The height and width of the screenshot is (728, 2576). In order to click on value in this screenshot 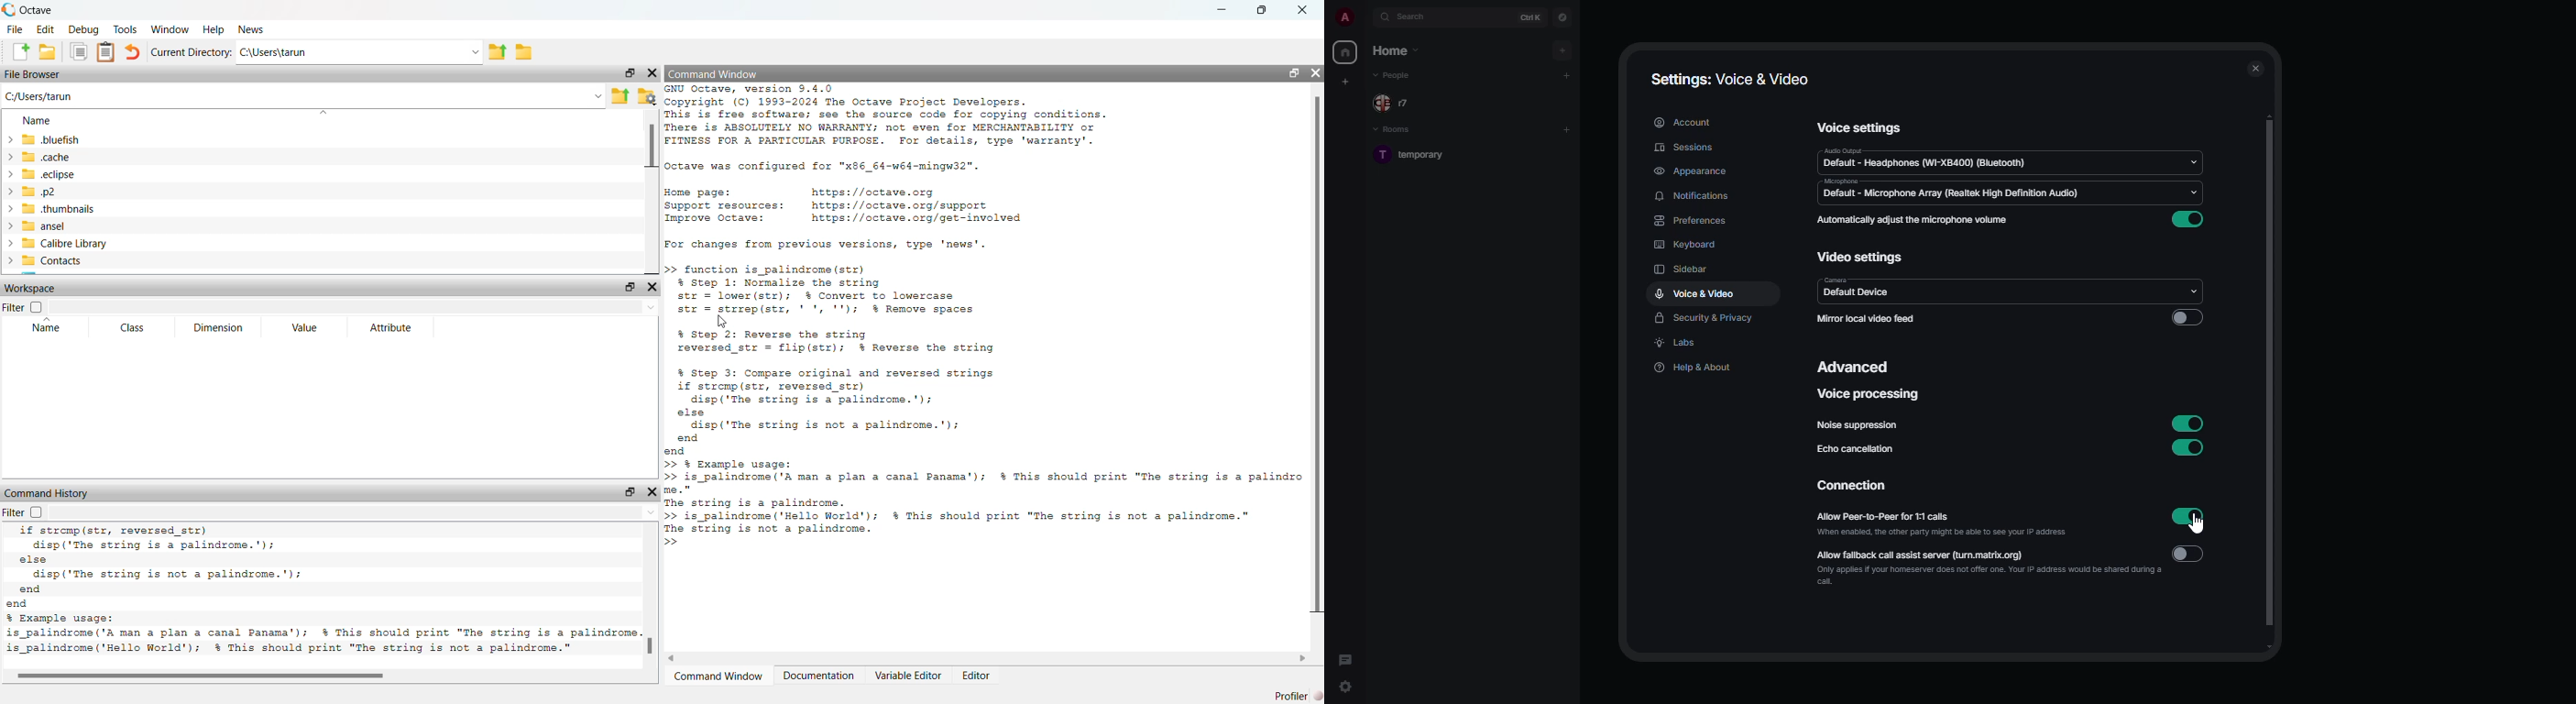, I will do `click(302, 327)`.